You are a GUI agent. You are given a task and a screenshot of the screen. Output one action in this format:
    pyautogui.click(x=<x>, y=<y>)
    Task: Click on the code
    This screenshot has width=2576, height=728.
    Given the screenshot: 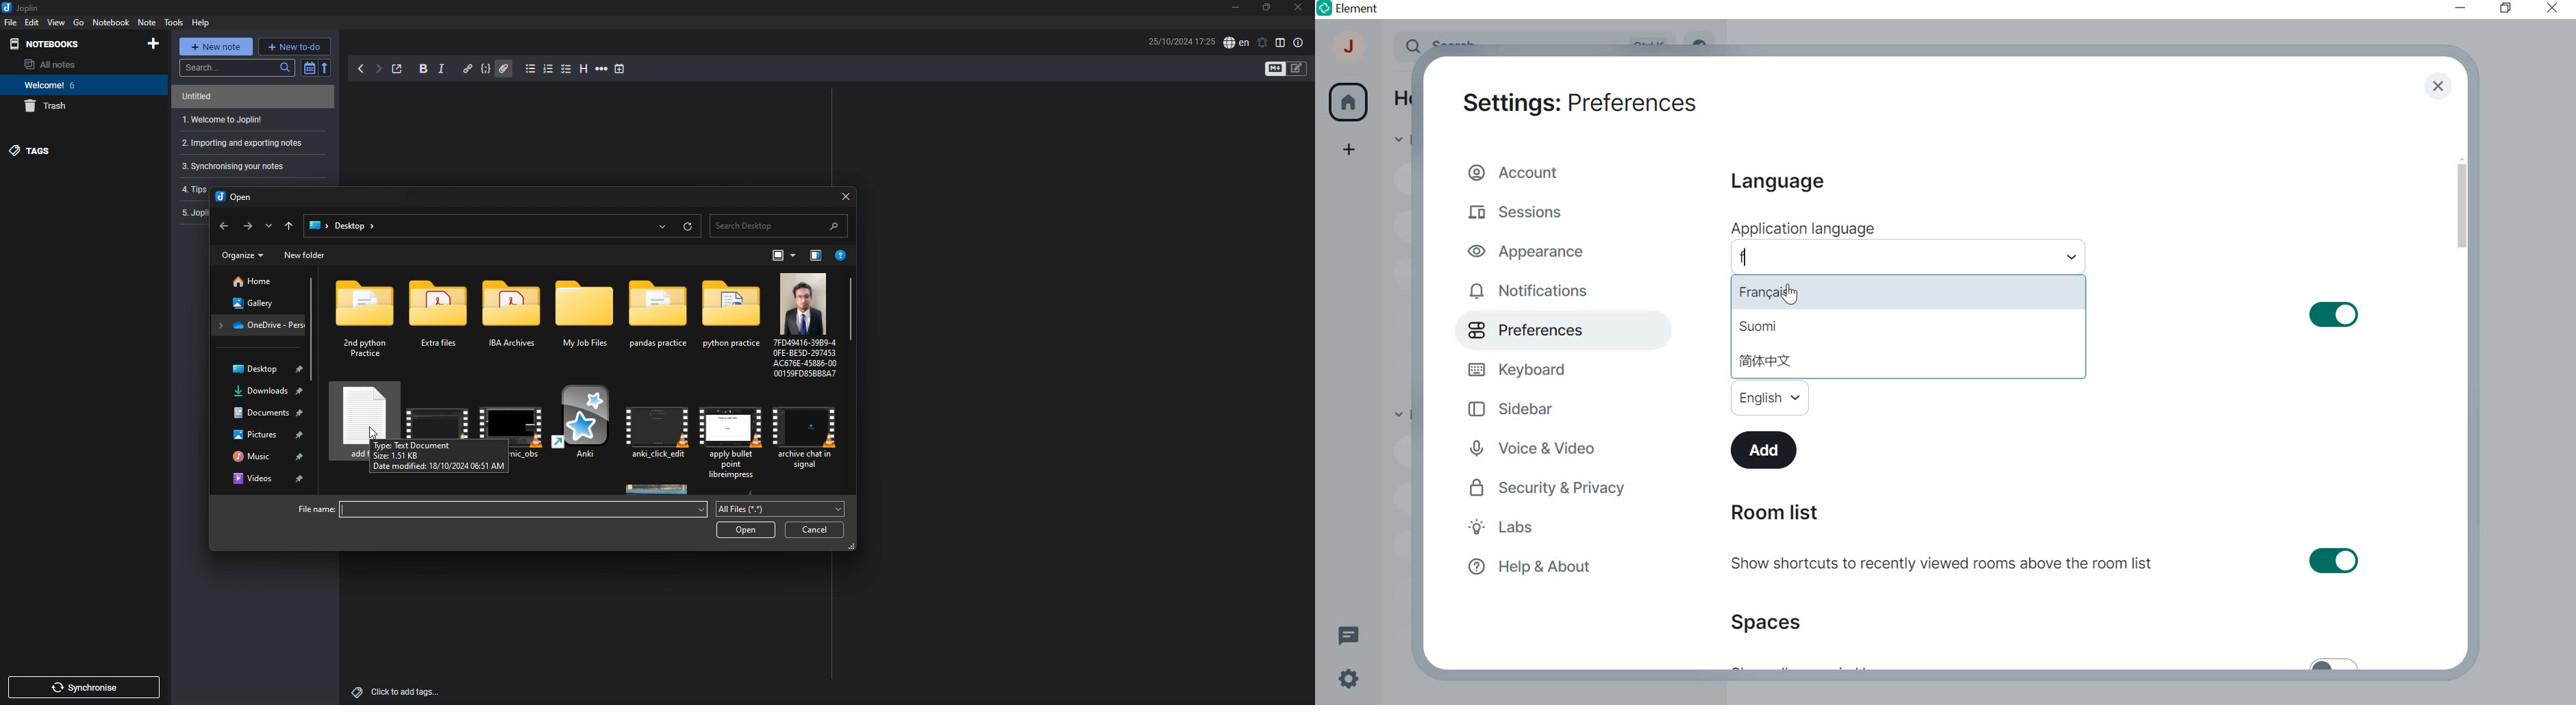 What is the action you would take?
    pyautogui.click(x=486, y=68)
    